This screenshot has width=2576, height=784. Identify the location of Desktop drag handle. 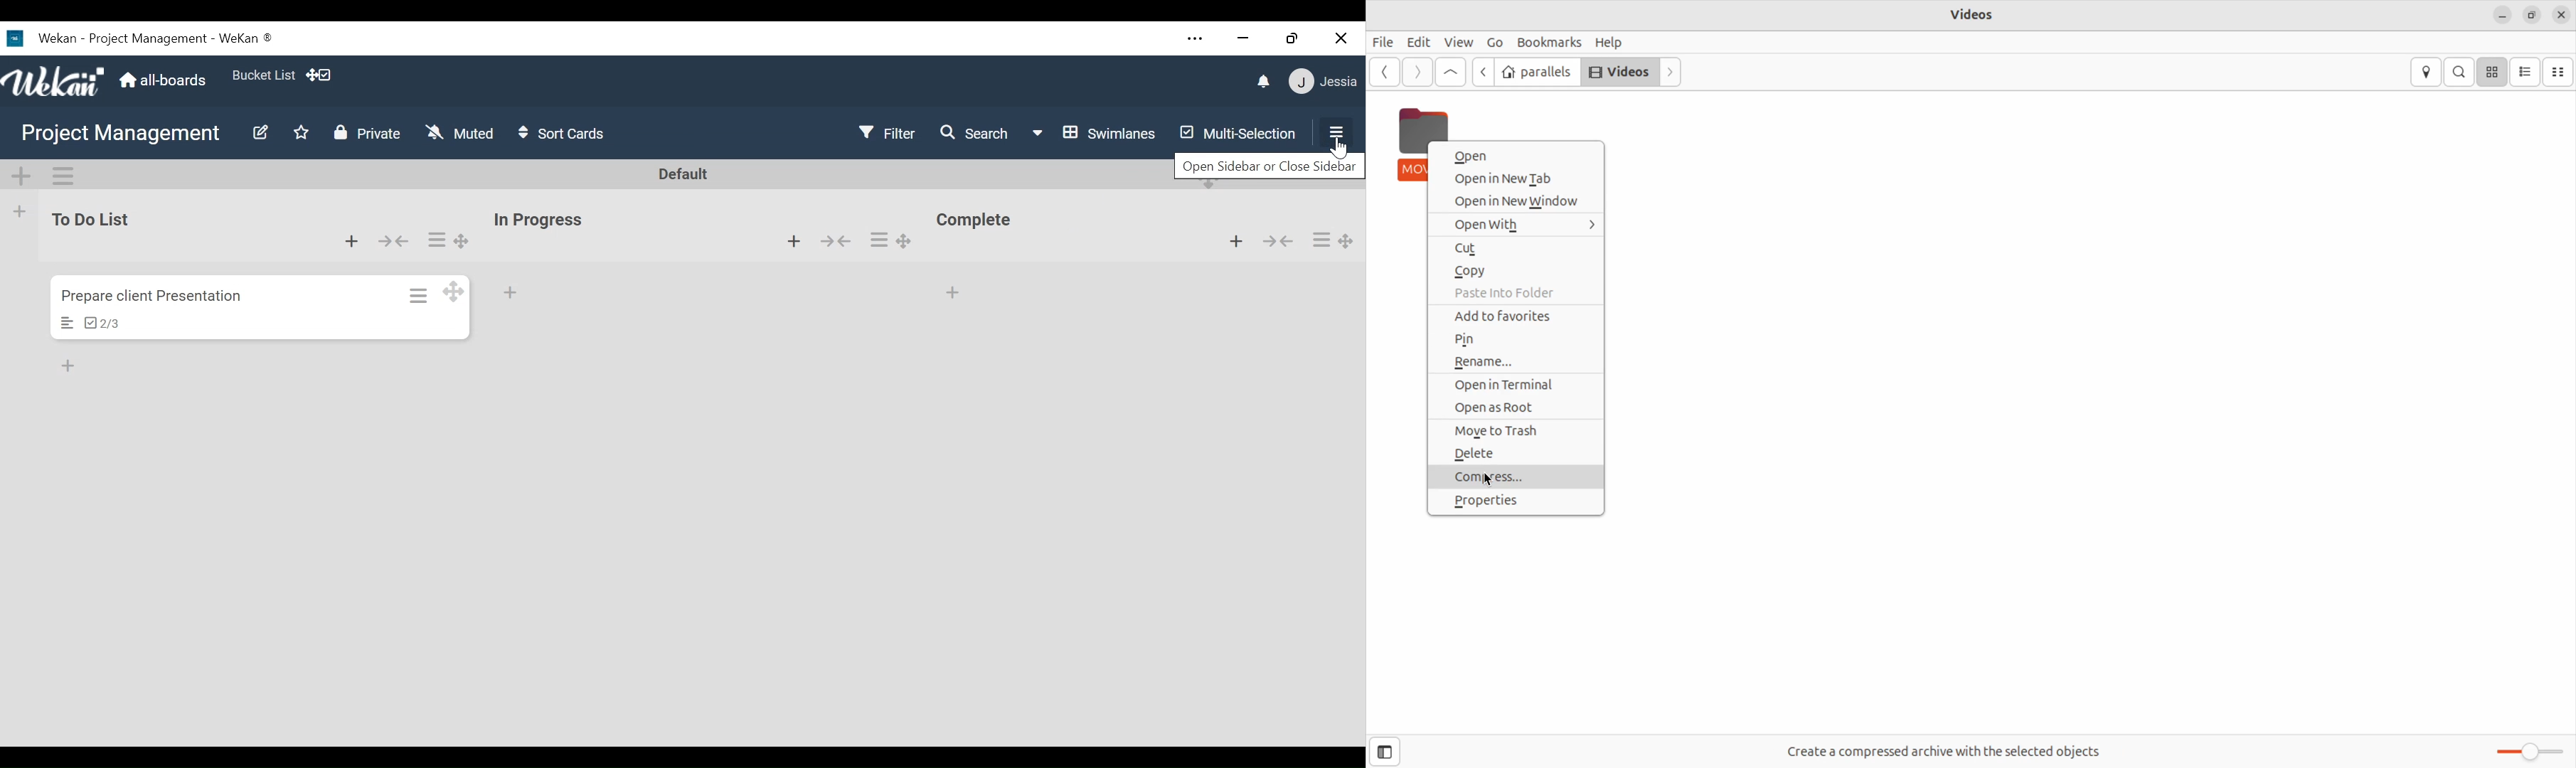
(1347, 241).